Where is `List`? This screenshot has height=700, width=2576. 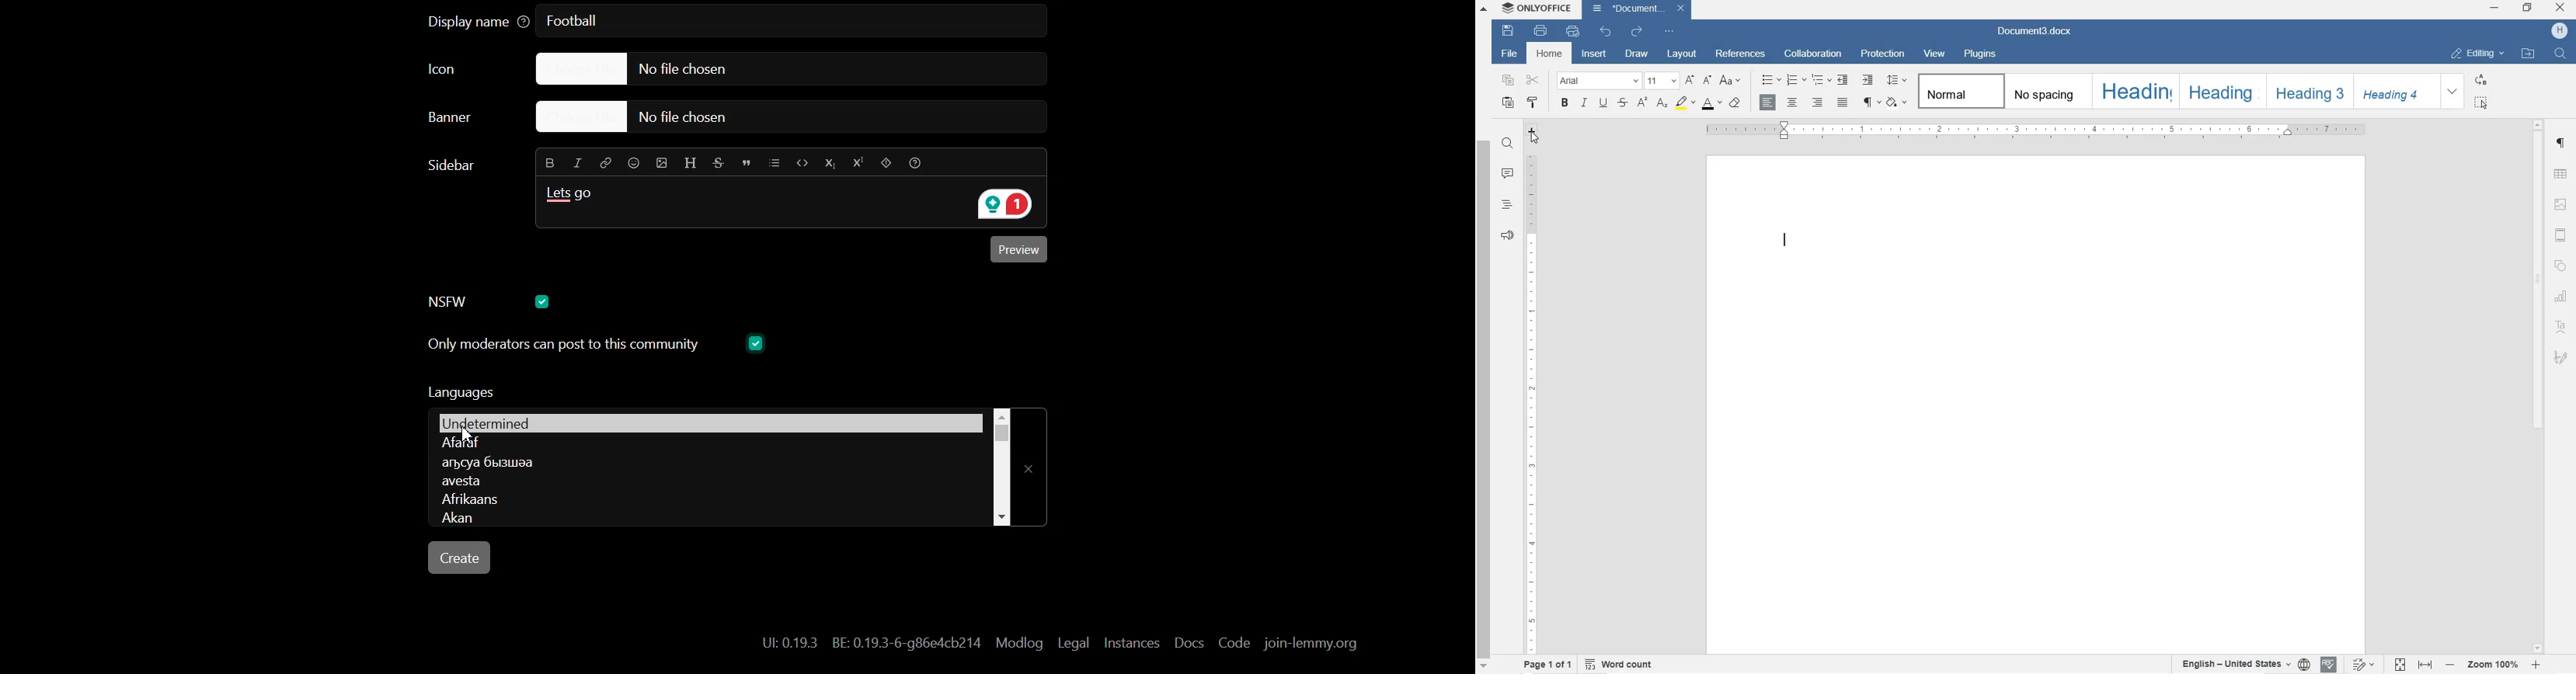 List is located at coordinates (775, 162).